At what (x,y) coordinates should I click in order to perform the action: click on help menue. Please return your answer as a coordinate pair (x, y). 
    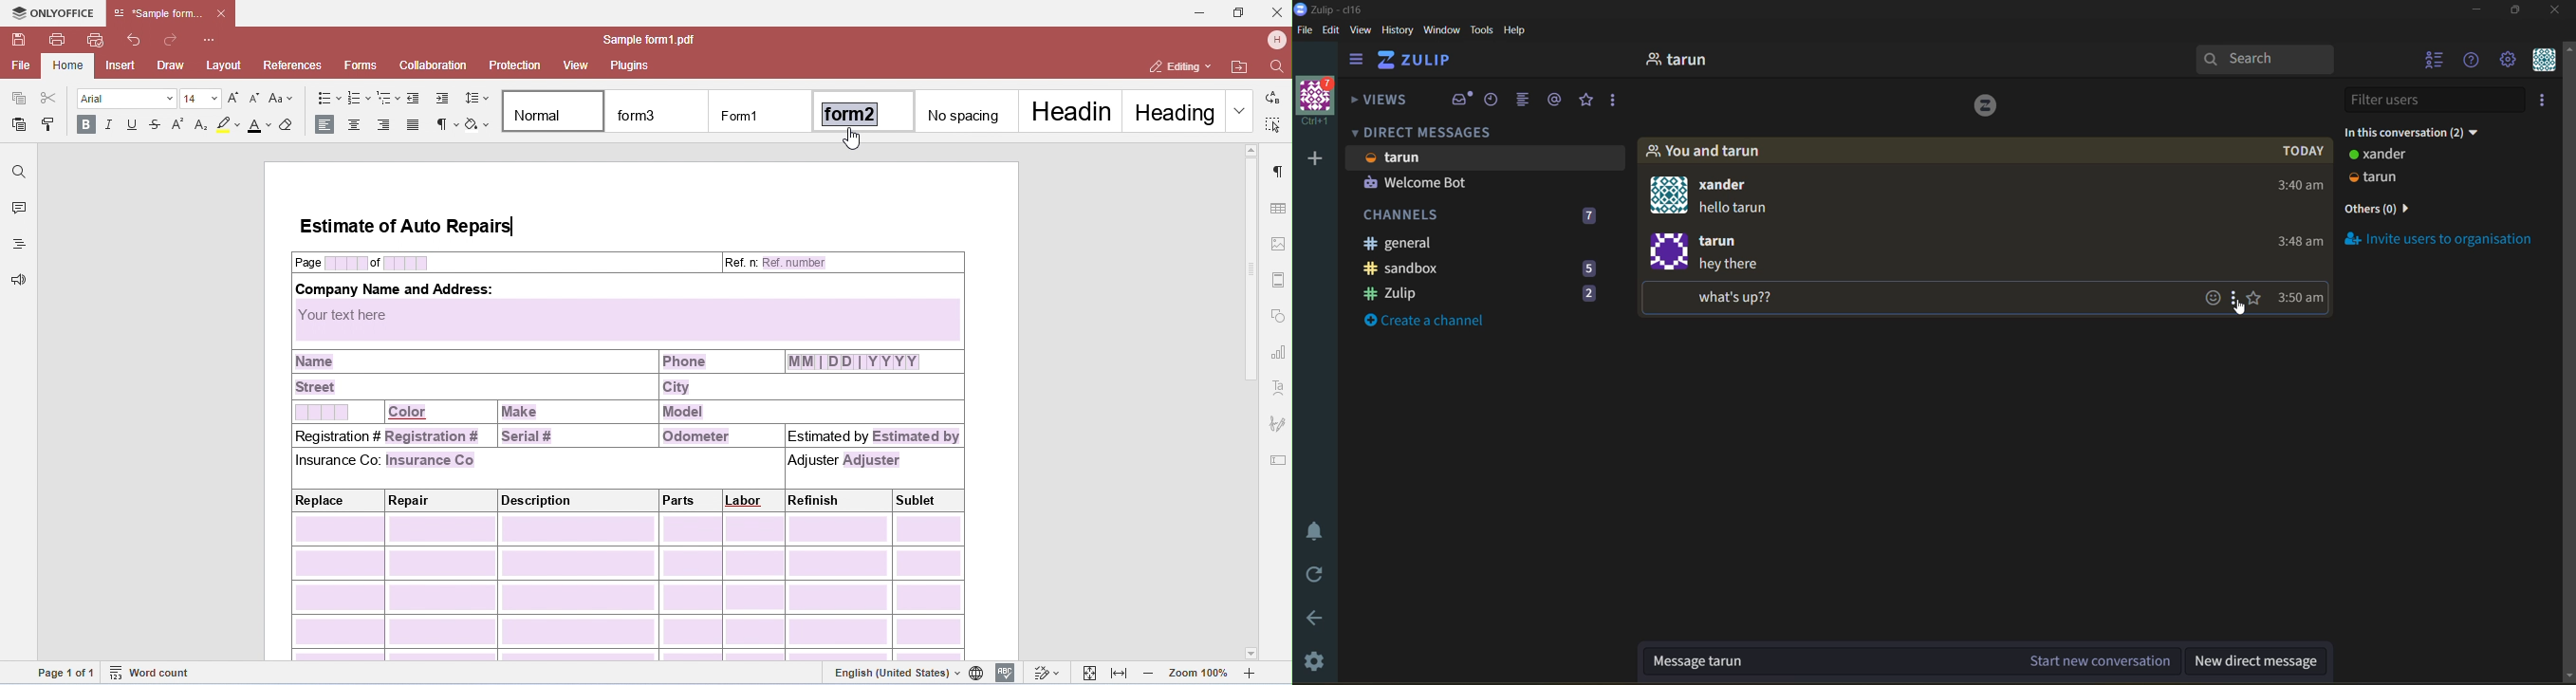
    Looking at the image, I should click on (2472, 60).